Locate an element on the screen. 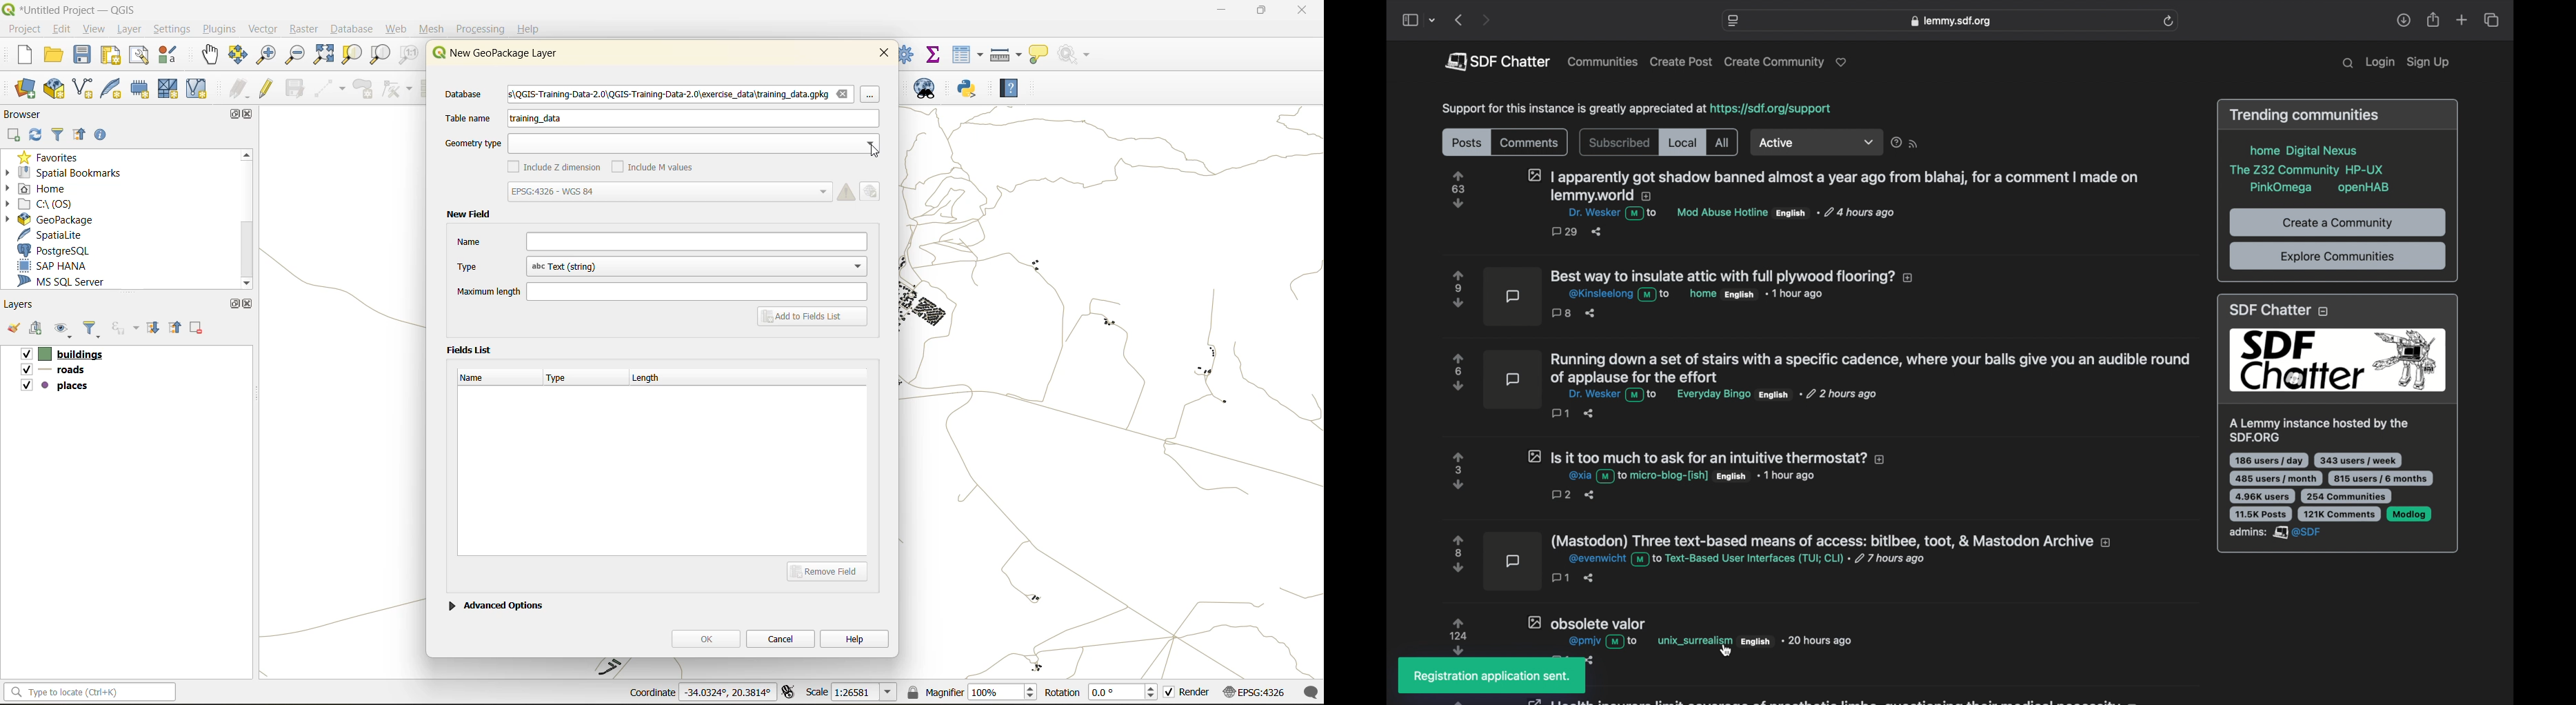 The image size is (2576, 728). posts is located at coordinates (1465, 144).